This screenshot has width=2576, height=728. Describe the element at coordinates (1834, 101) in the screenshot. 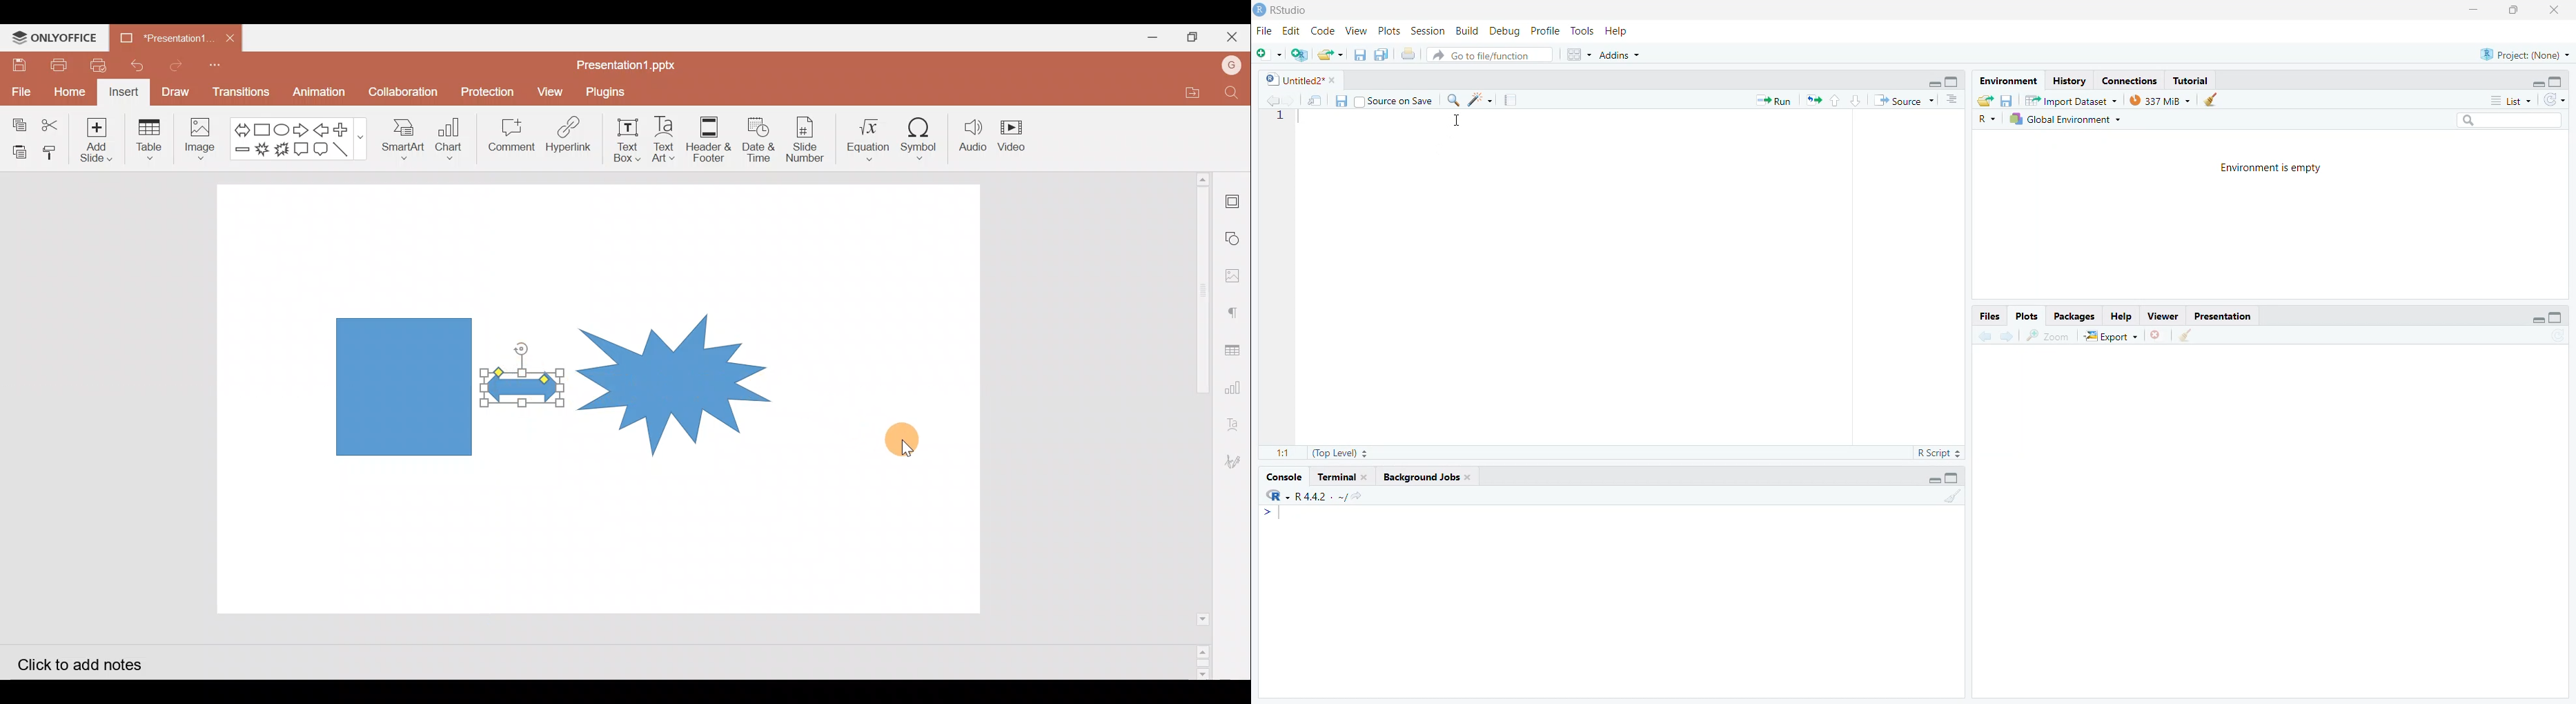

I see `go to previous section/chunk` at that location.